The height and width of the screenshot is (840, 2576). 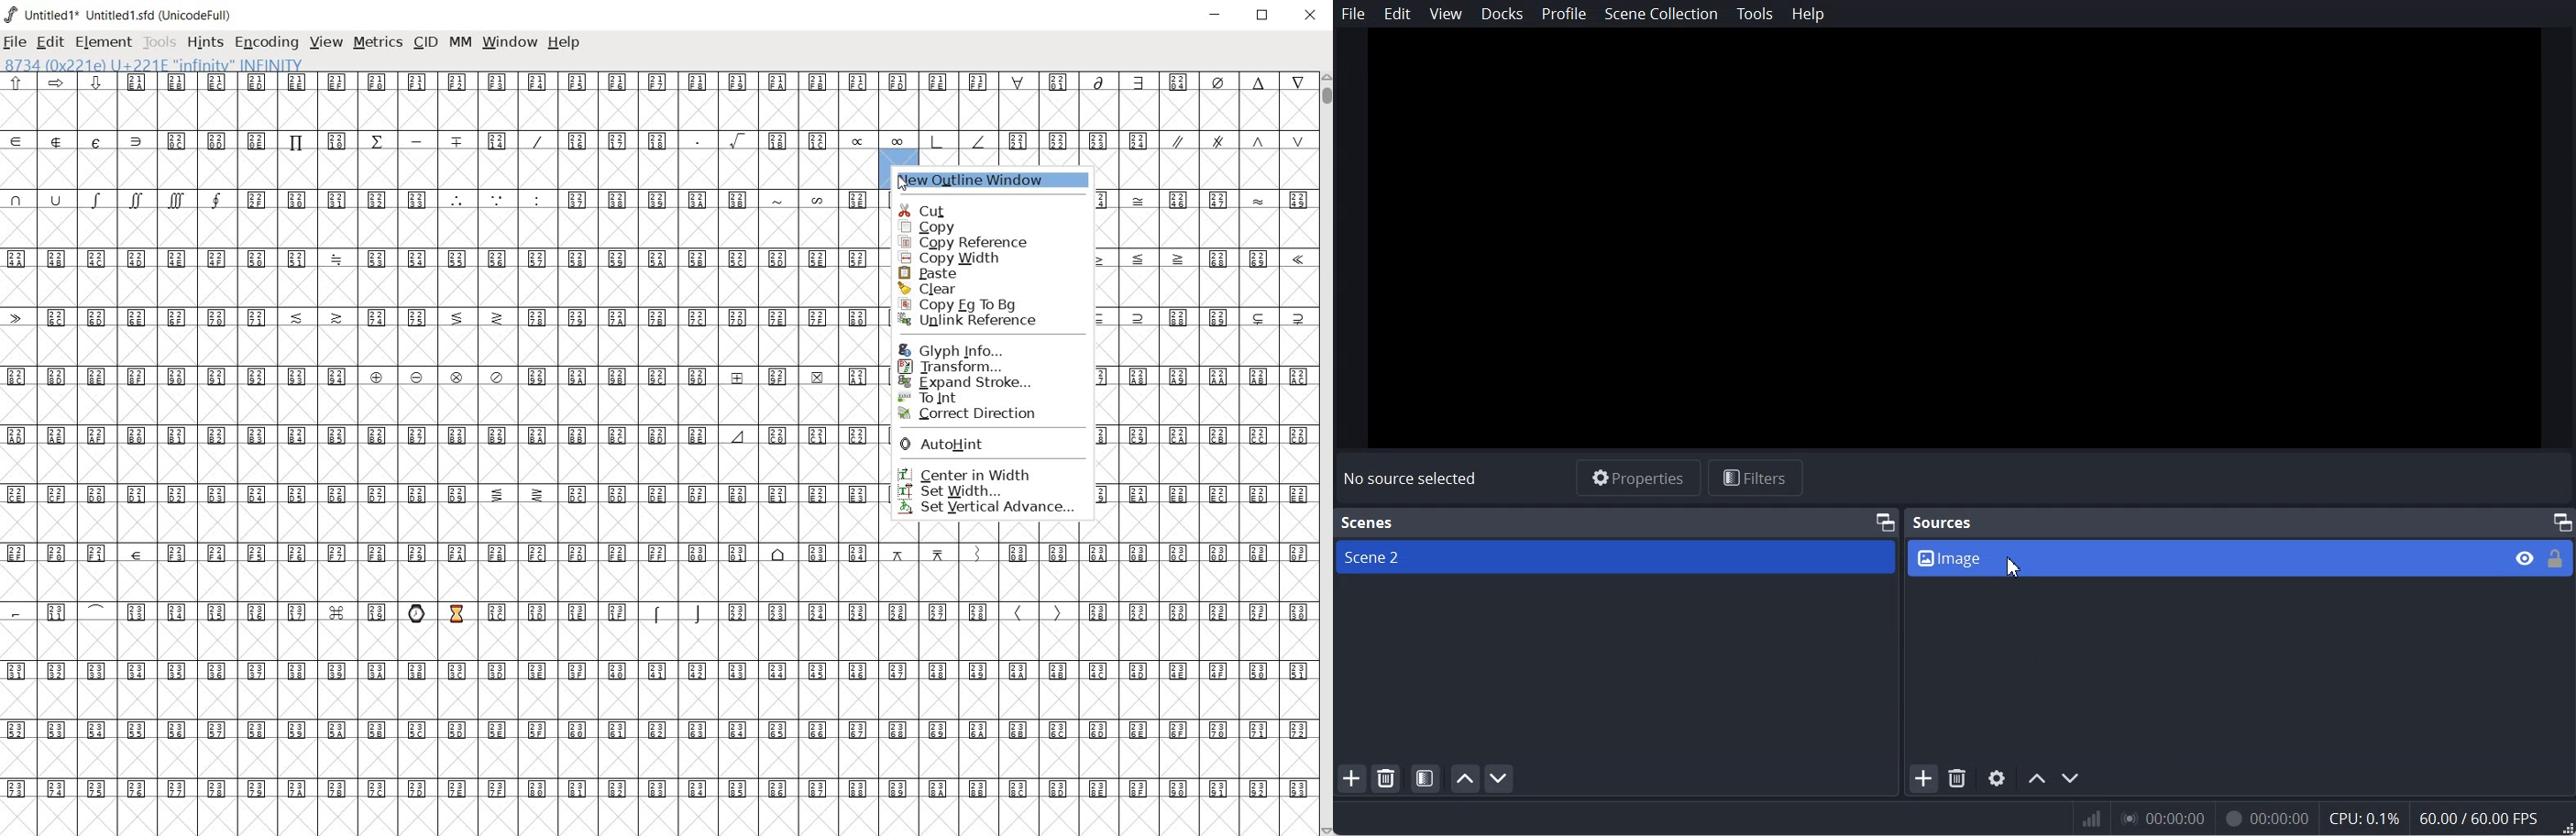 I want to click on Glyph Info, so click(x=987, y=348).